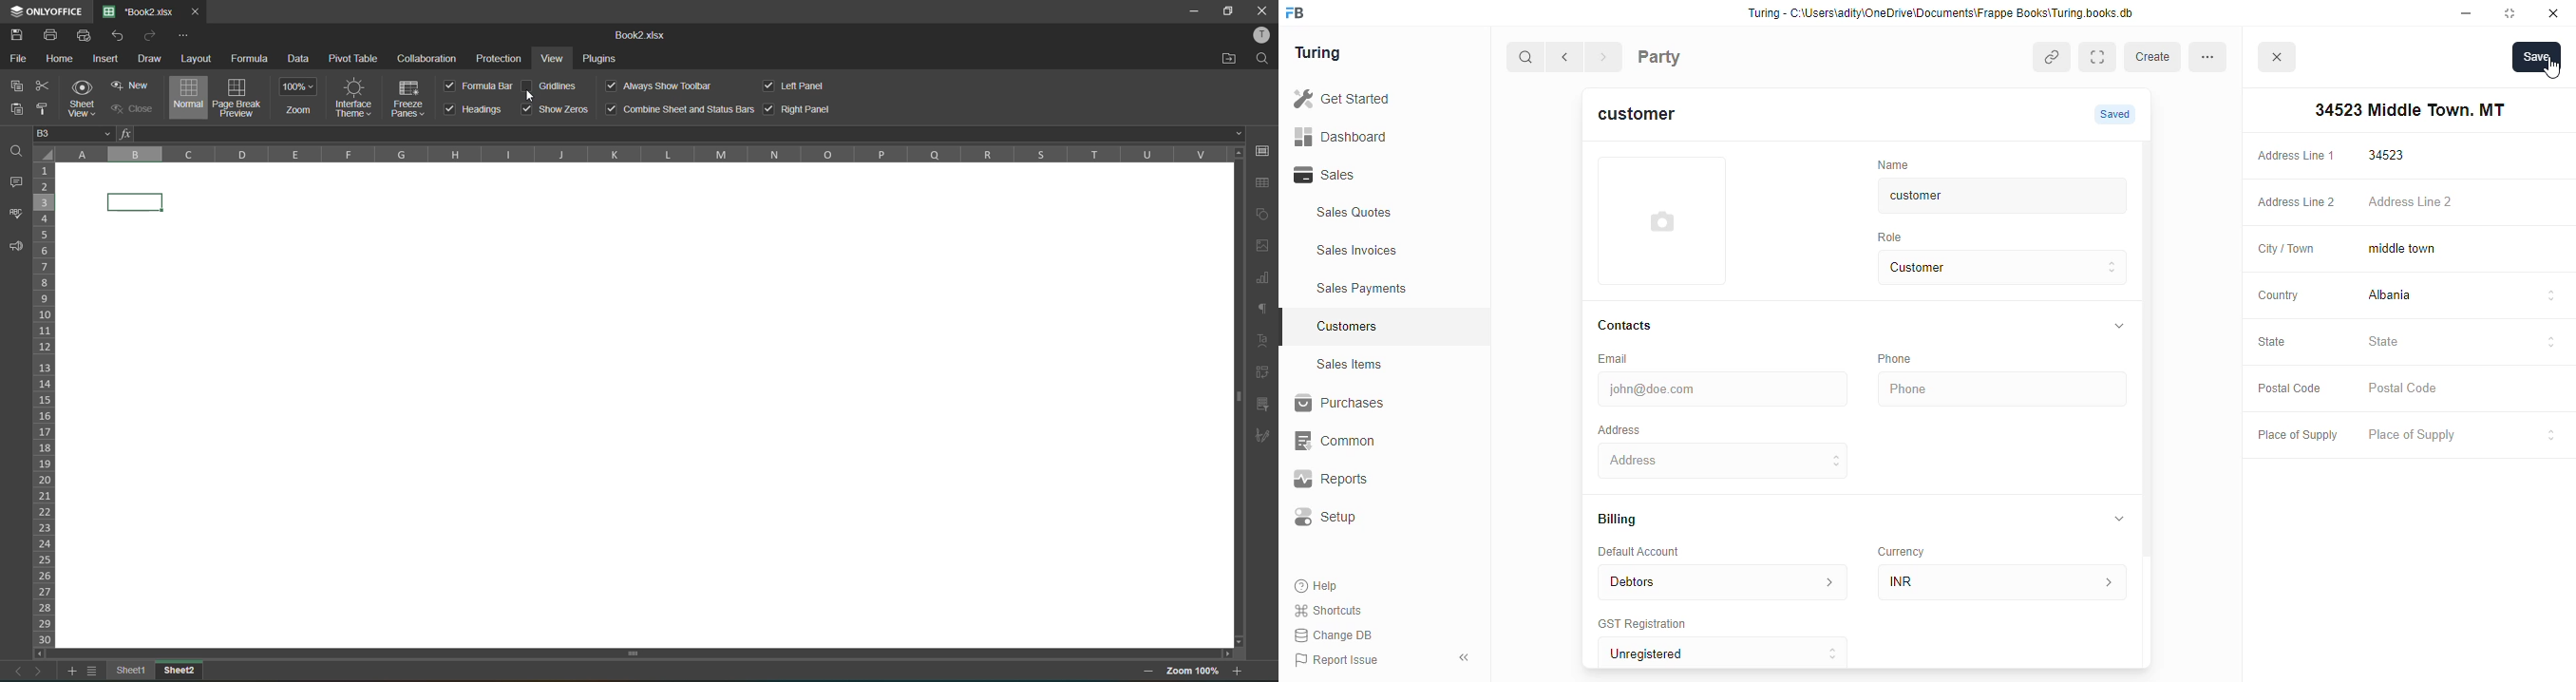 The image size is (2576, 700). What do you see at coordinates (1300, 14) in the screenshot?
I see `frappebooks logo` at bounding box center [1300, 14].